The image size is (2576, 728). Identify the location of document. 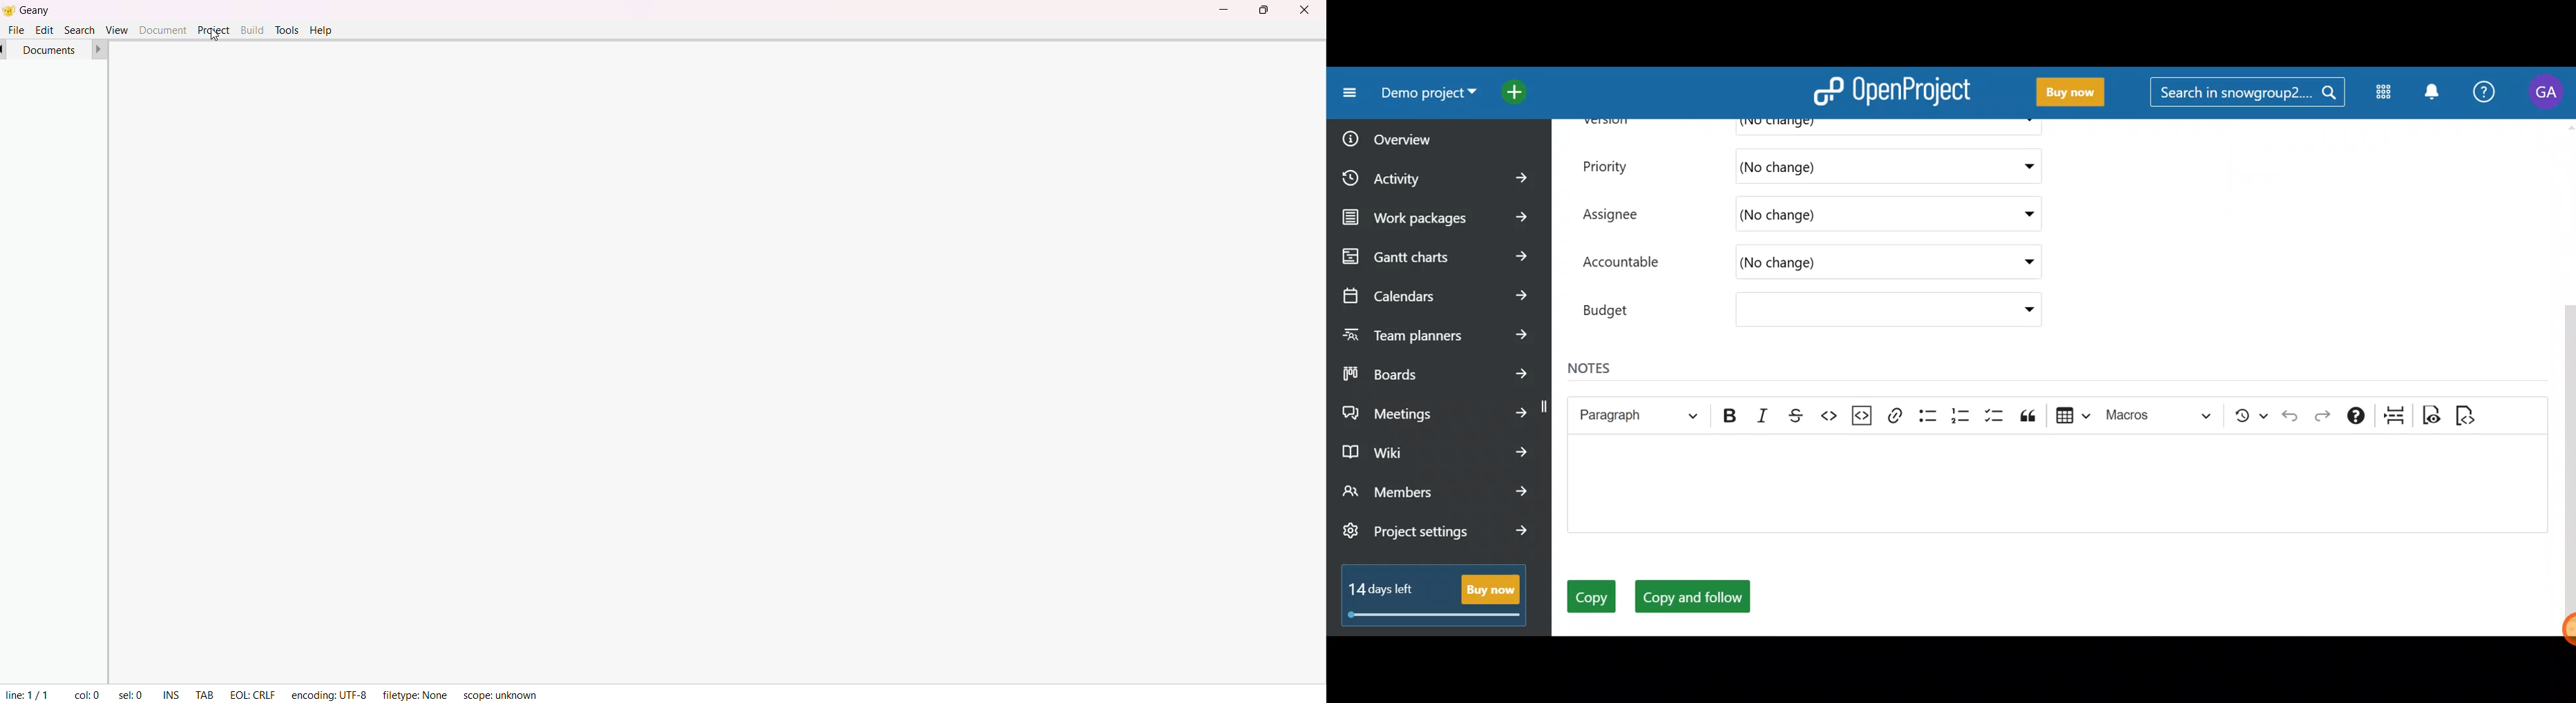
(162, 29).